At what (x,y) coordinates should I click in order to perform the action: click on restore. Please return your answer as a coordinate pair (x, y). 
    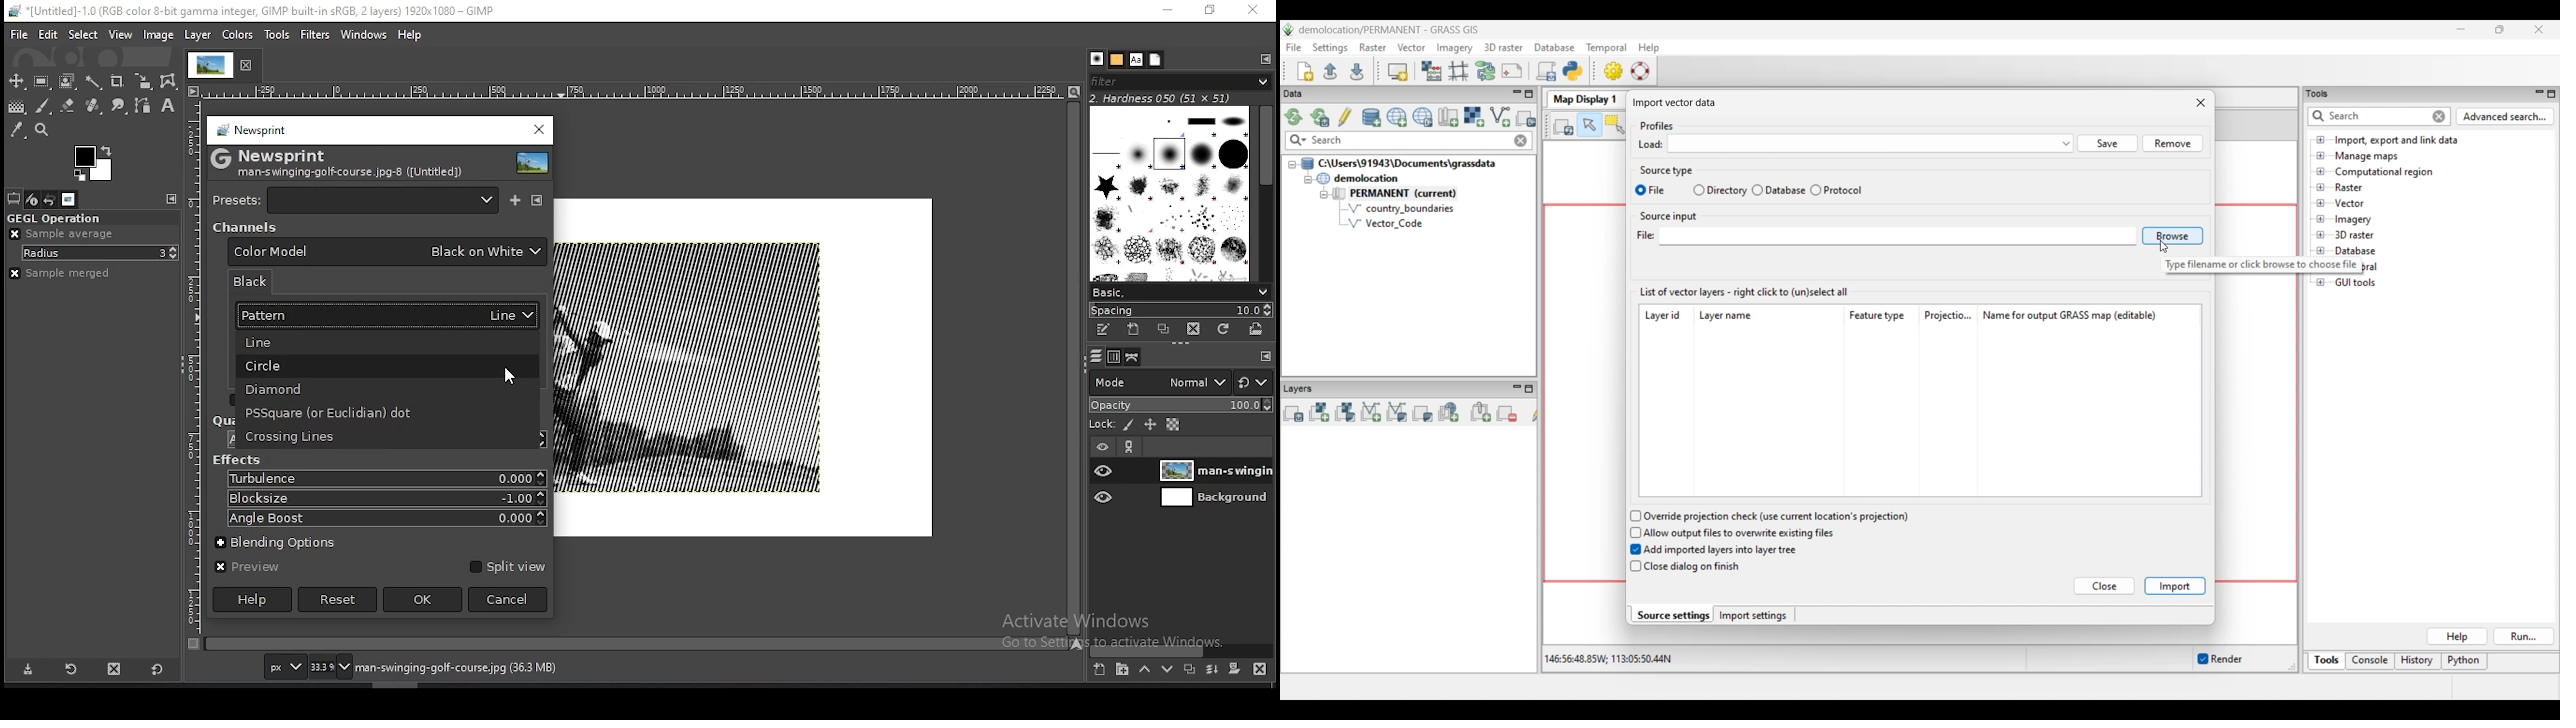
    Looking at the image, I should click on (1212, 11).